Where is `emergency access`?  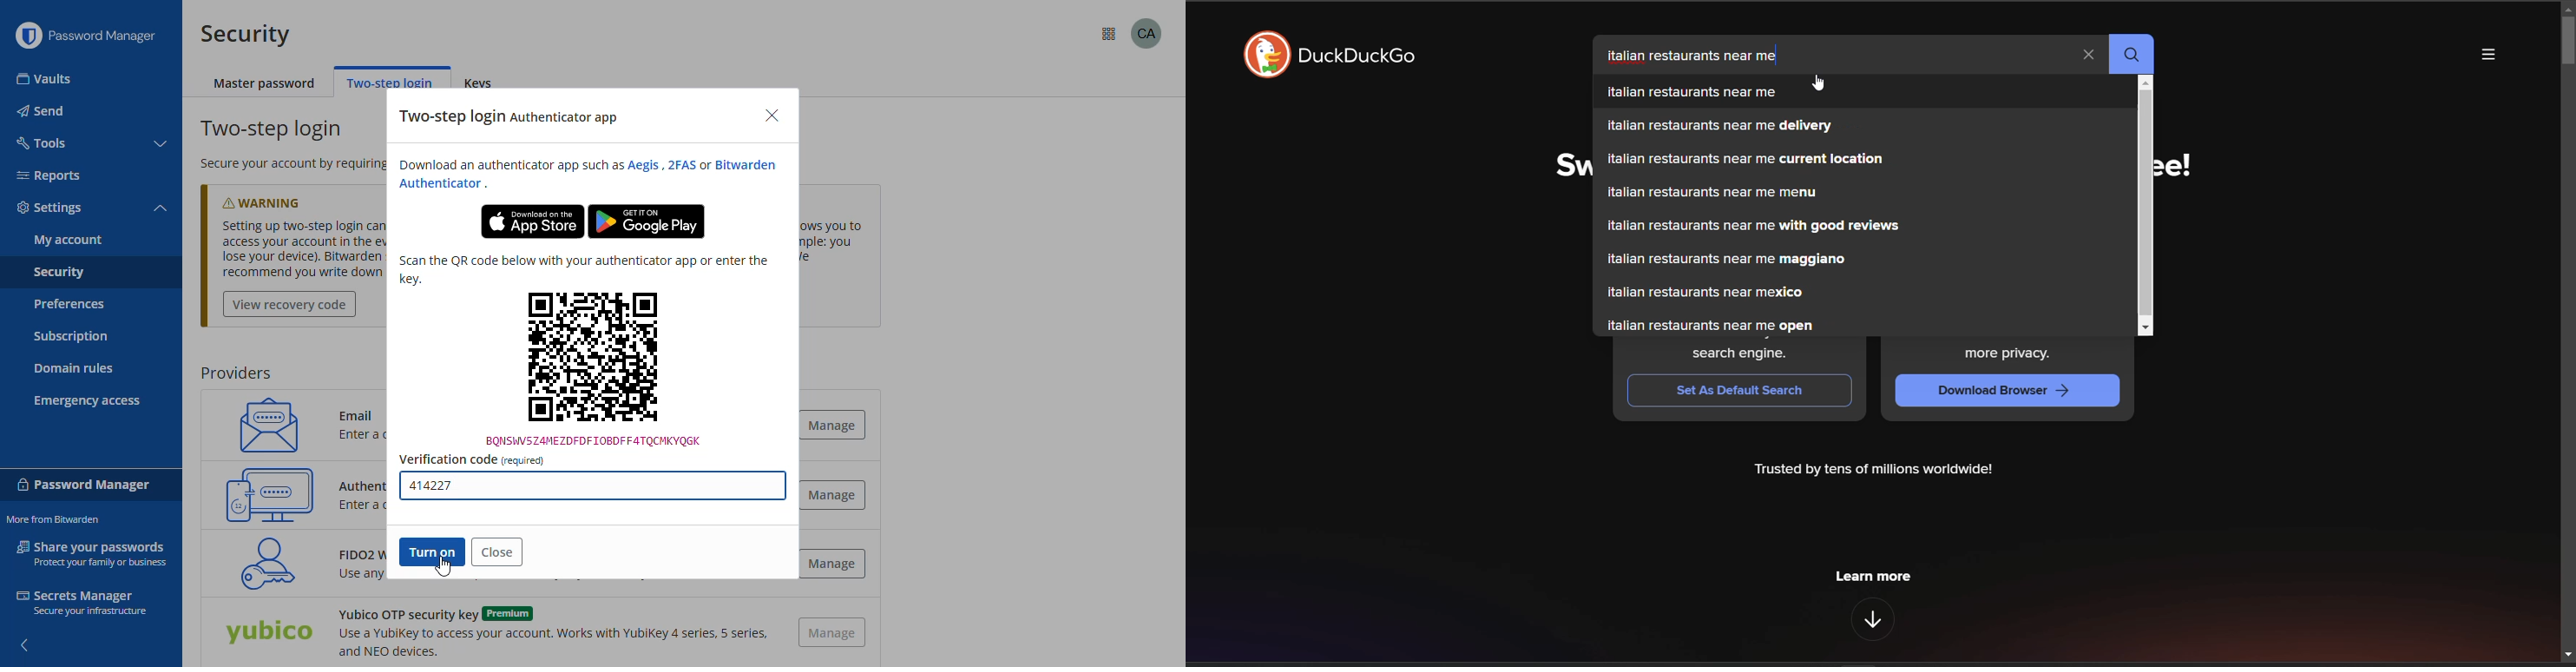
emergency access is located at coordinates (88, 401).